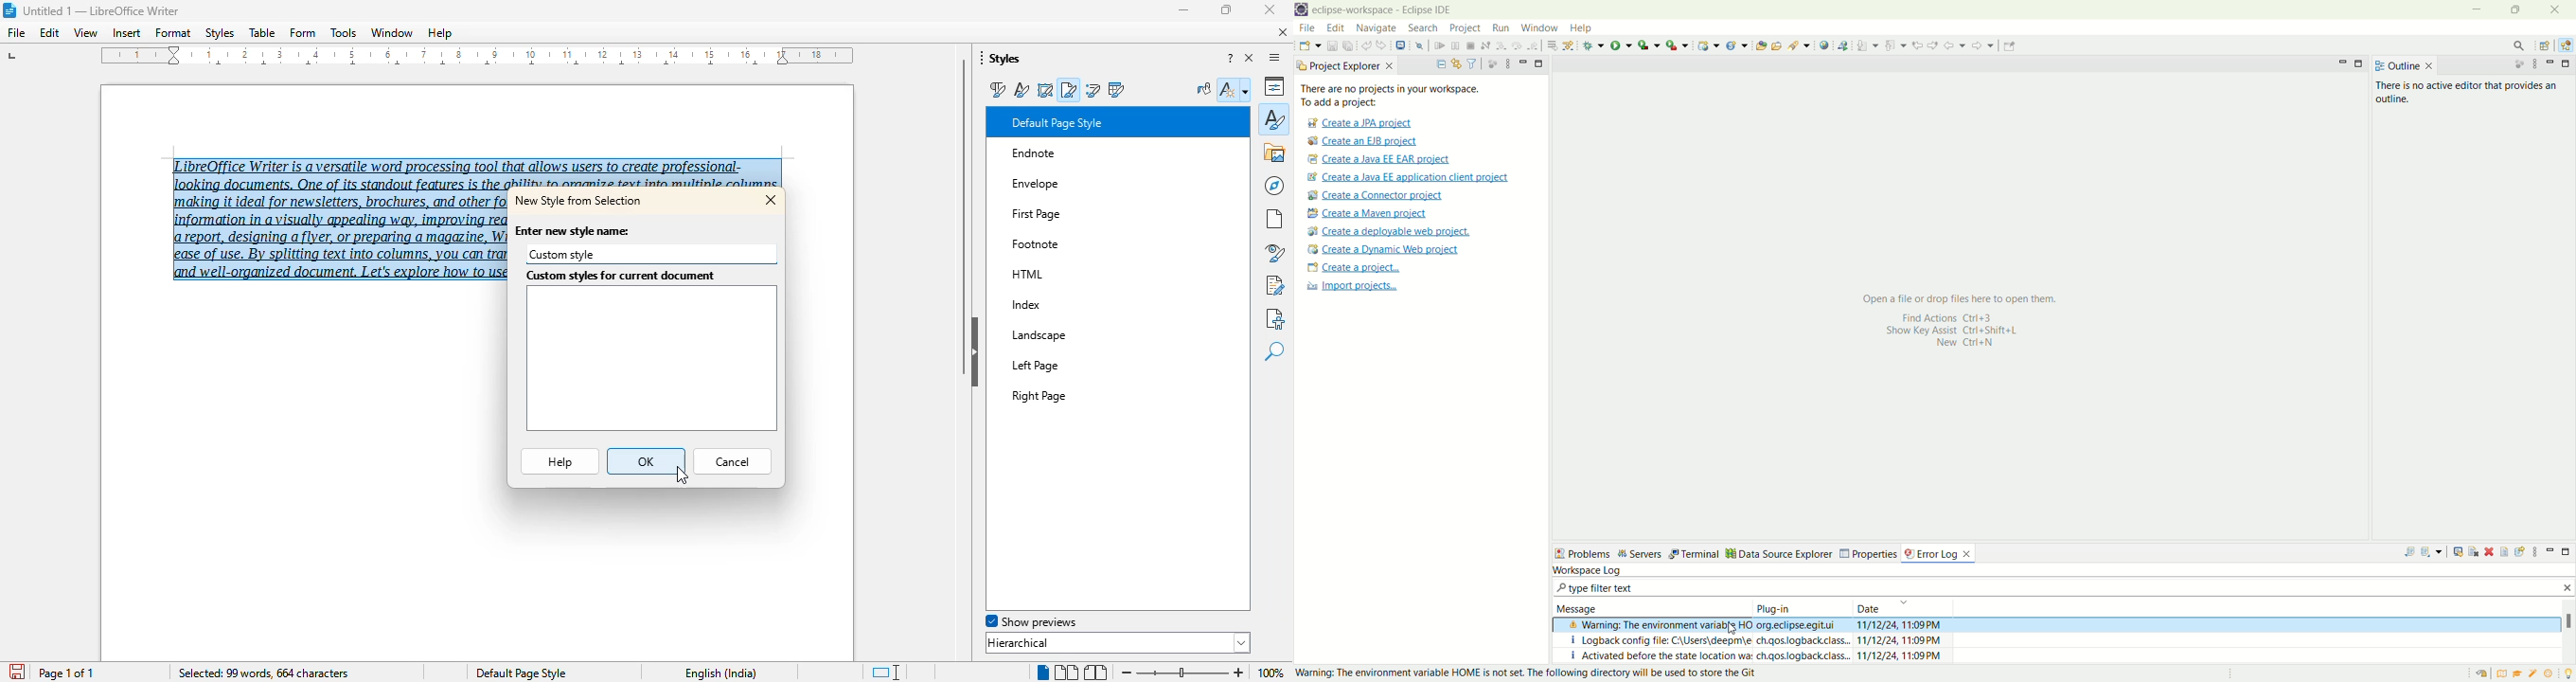  Describe the element at coordinates (67, 673) in the screenshot. I see `page 1 of 1` at that location.